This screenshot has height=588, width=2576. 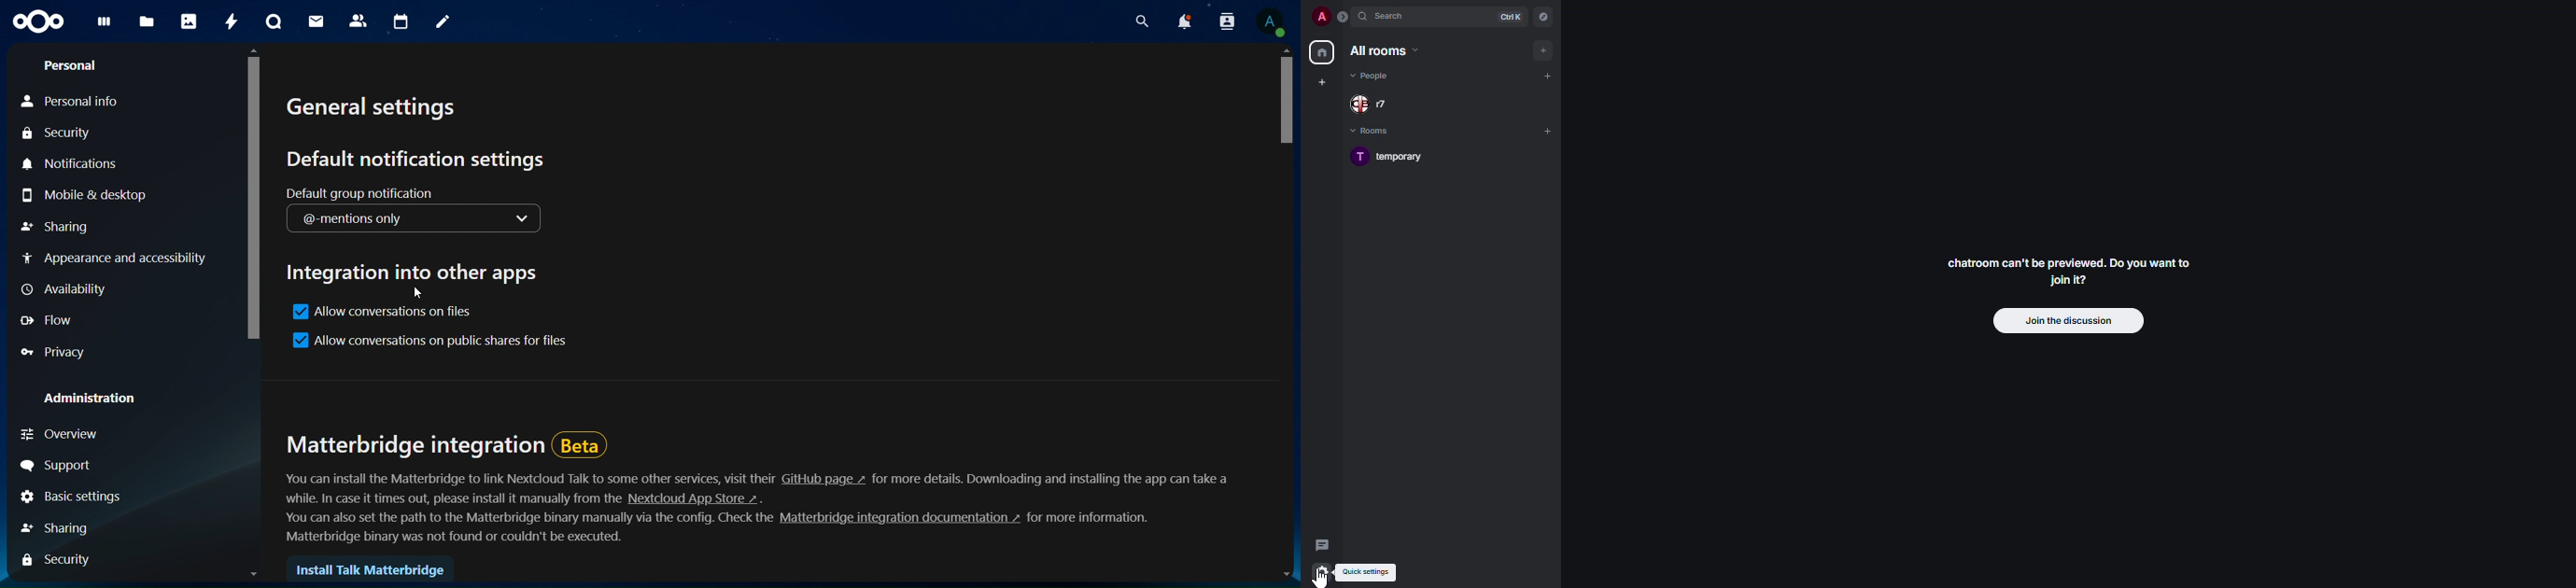 What do you see at coordinates (49, 322) in the screenshot?
I see `flow` at bounding box center [49, 322].